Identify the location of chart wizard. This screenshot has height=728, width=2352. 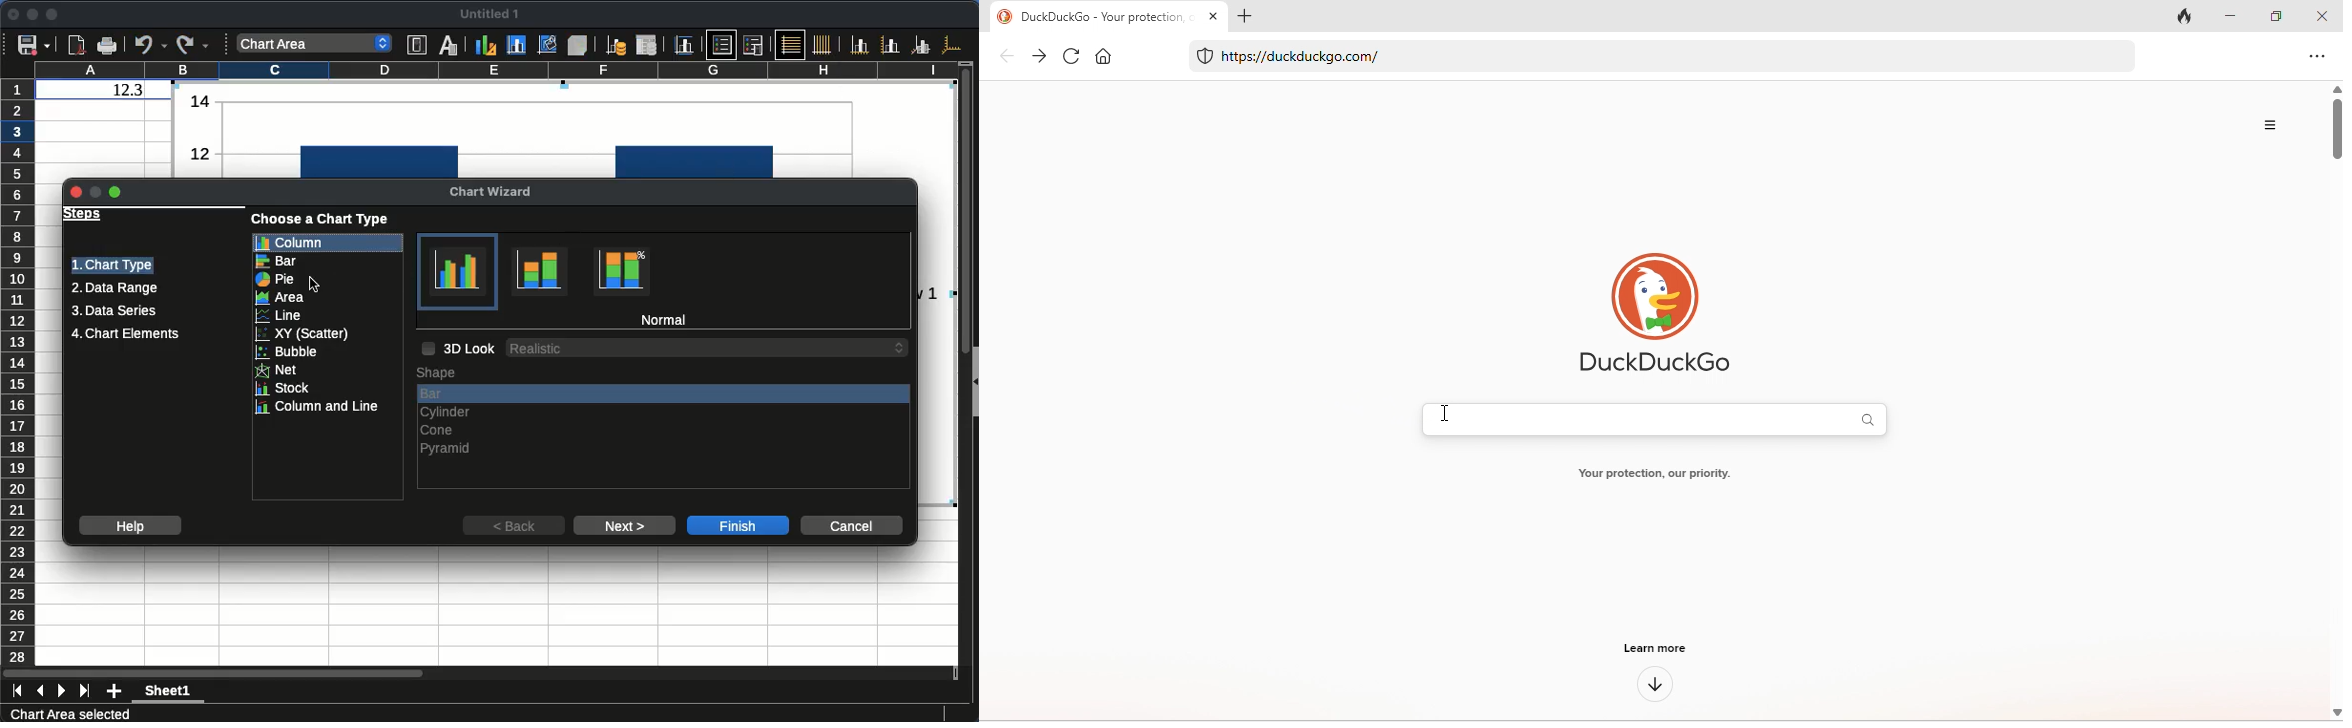
(492, 193).